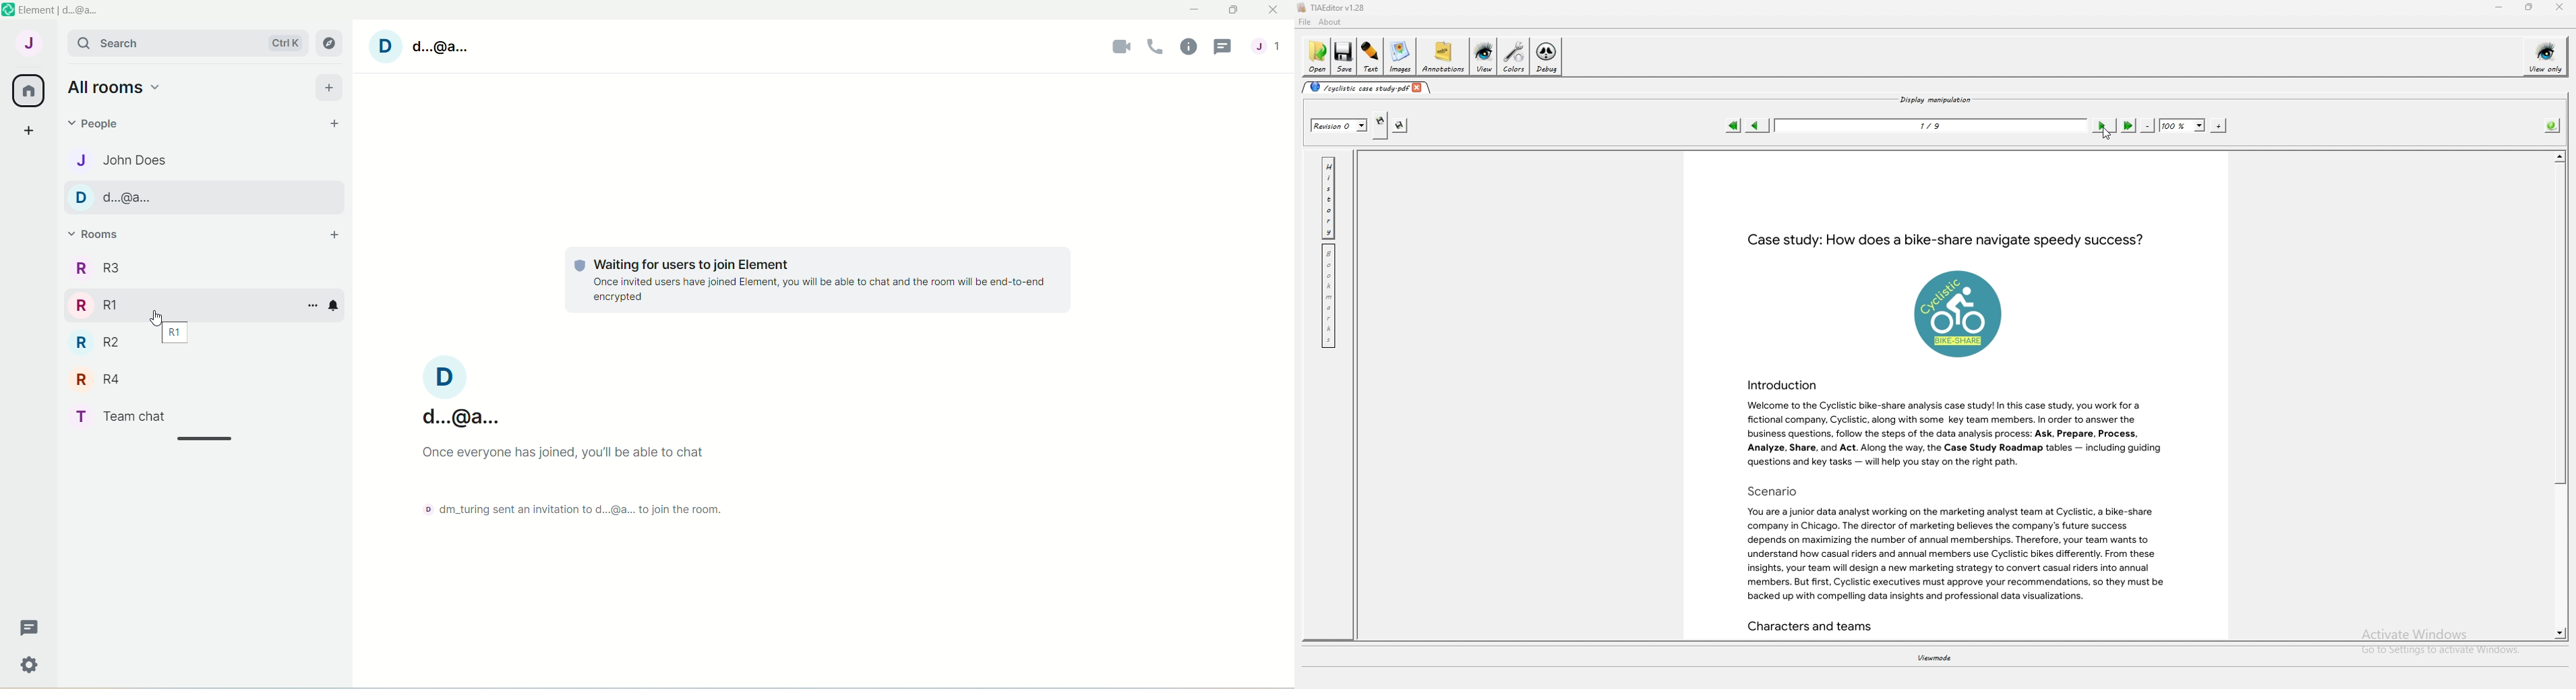  I want to click on T Teamchat, so click(127, 414).